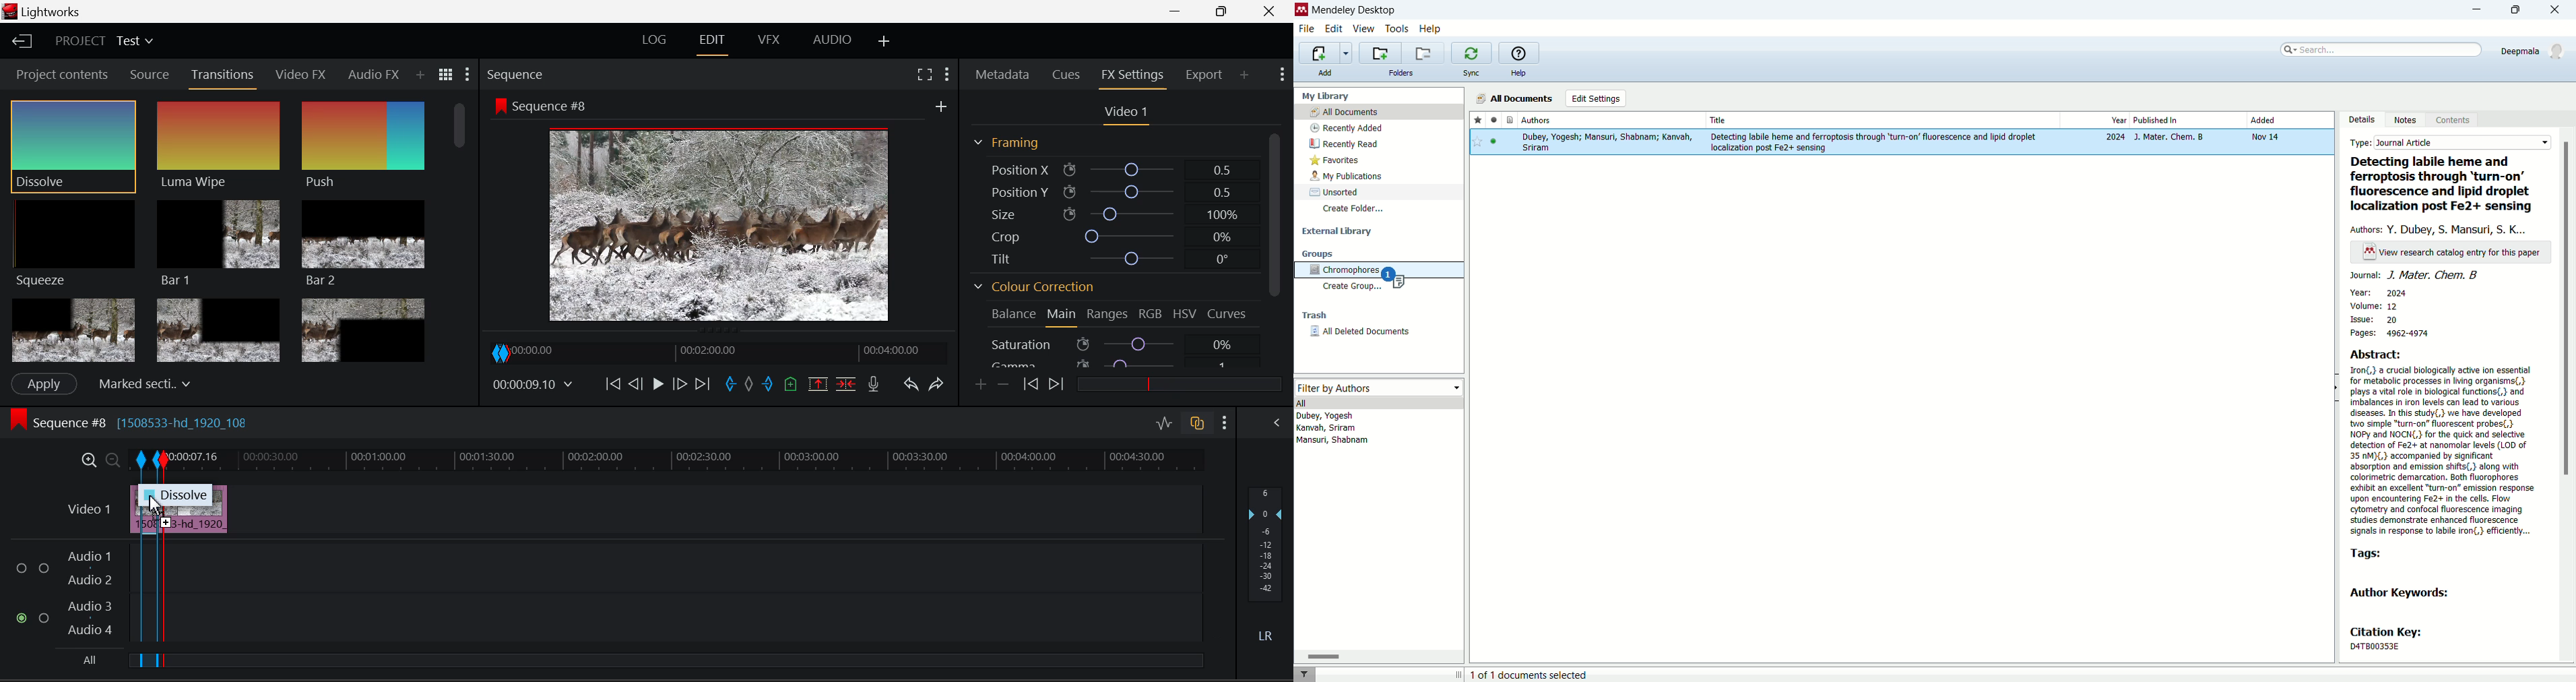  I want to click on Cursor MOUSE_DOWN on Dissolve, so click(74, 146).